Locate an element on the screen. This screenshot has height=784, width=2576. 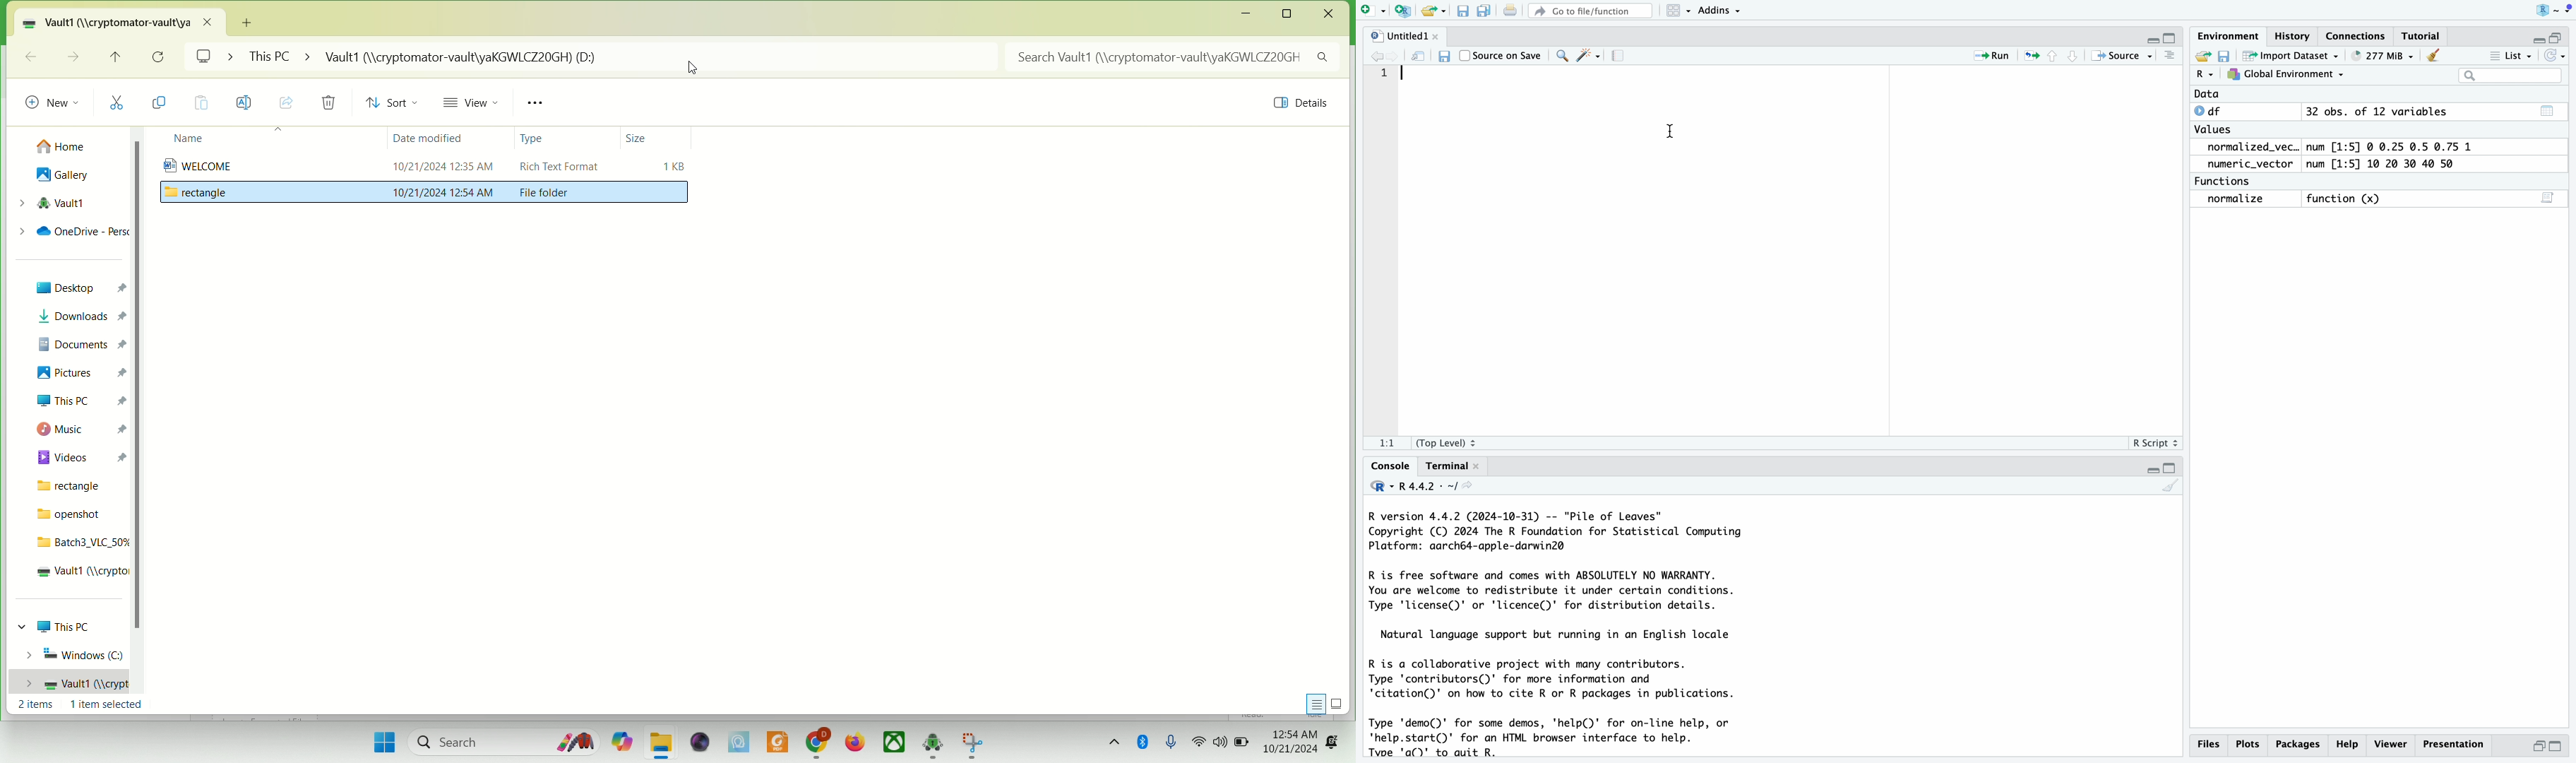
num [1:5] © 0.25 0.5 0.75 1 is located at coordinates (2396, 145).